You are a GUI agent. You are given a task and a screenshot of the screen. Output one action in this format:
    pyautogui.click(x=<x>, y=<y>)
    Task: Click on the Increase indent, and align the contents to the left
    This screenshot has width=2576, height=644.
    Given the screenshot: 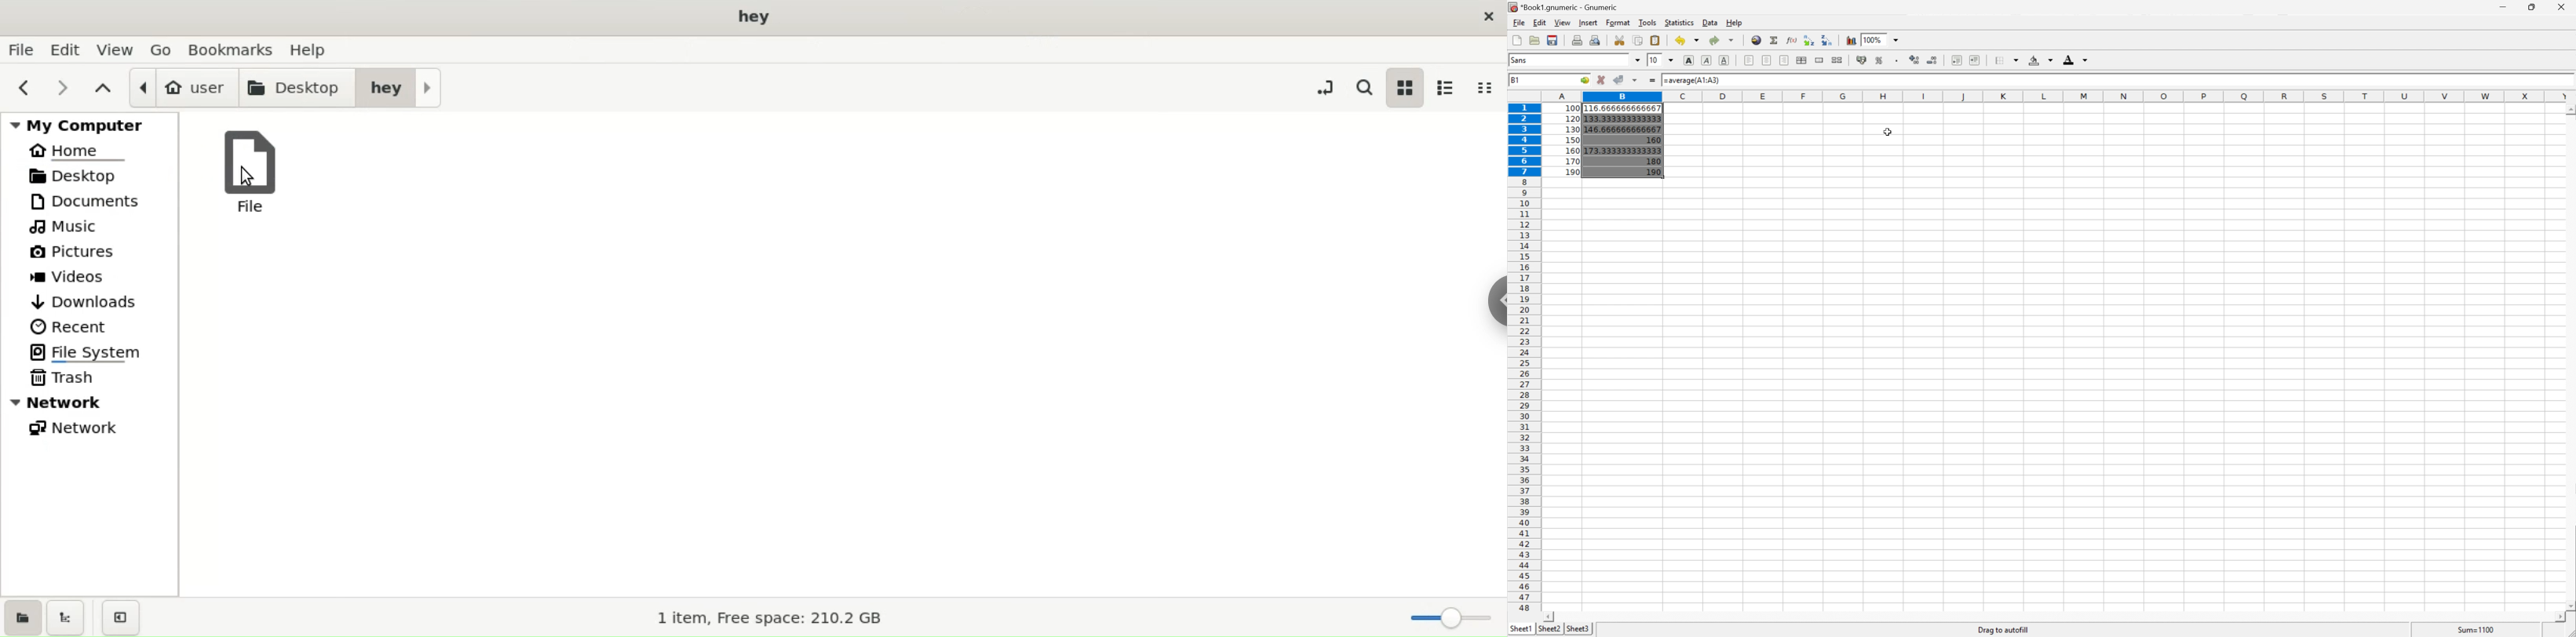 What is the action you would take?
    pyautogui.click(x=1977, y=61)
    